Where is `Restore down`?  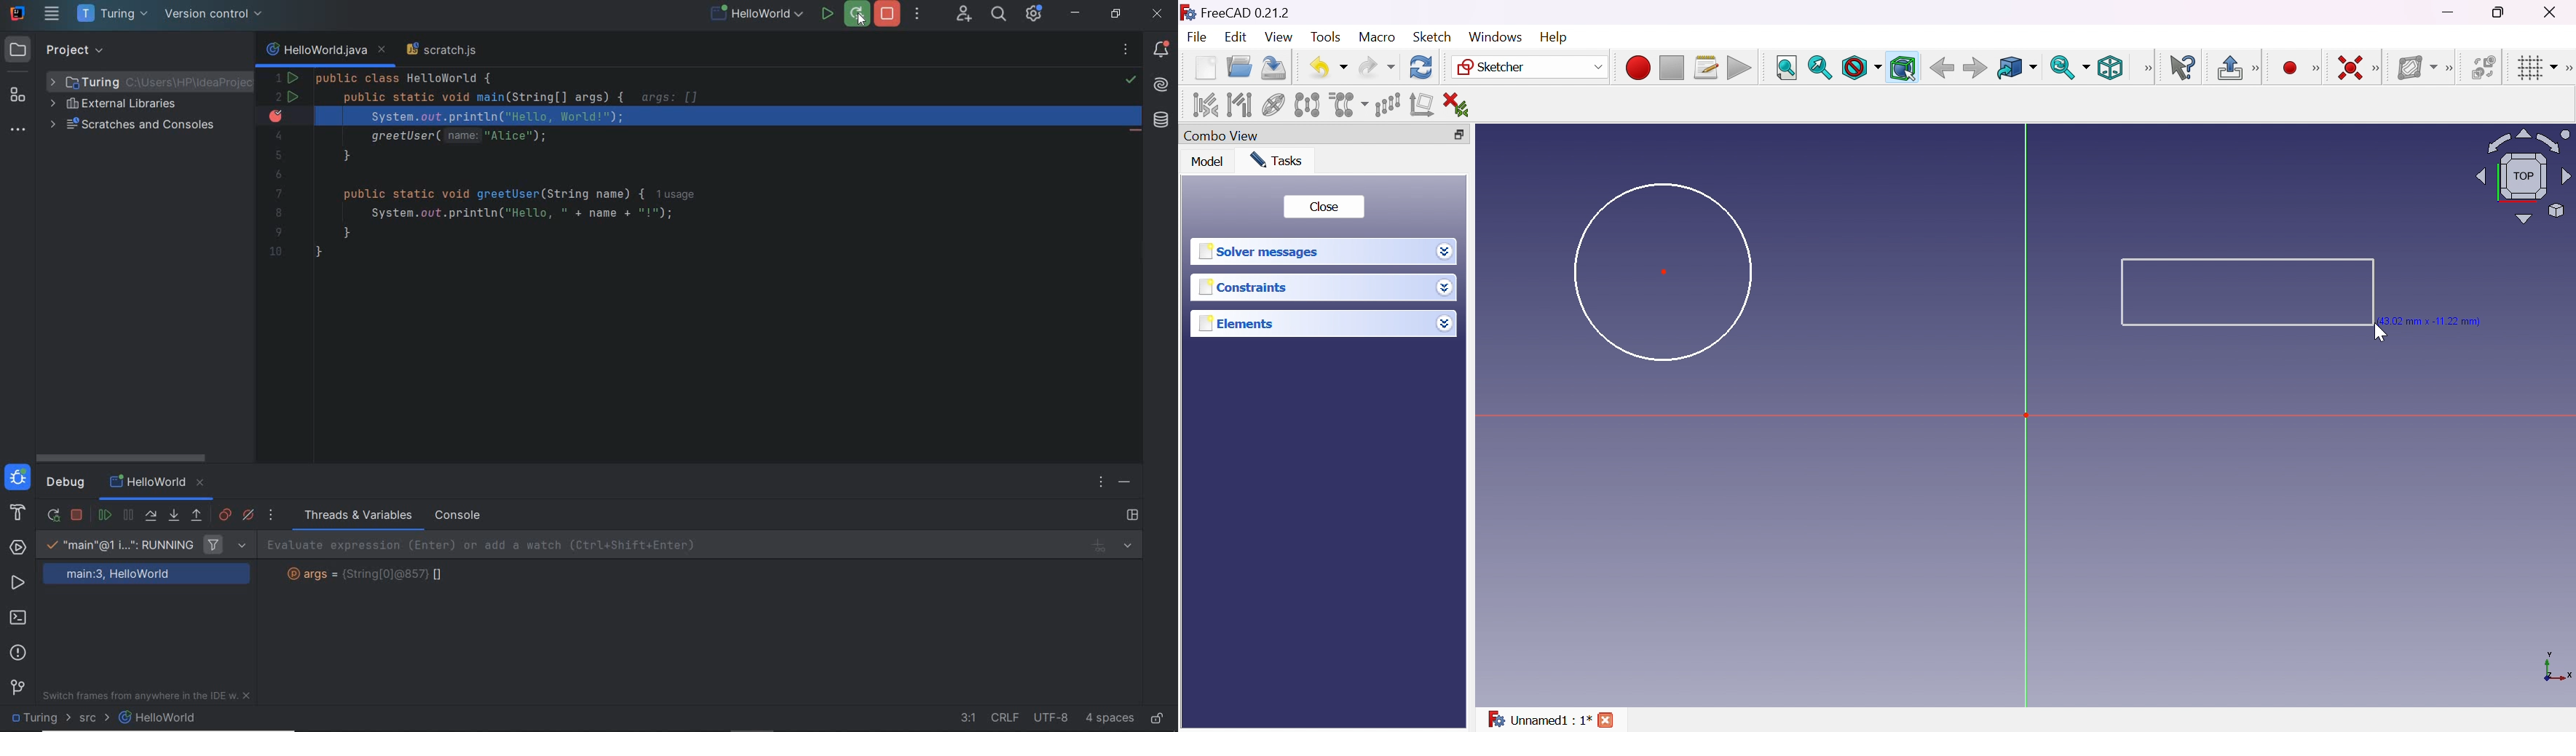 Restore down is located at coordinates (2500, 12).